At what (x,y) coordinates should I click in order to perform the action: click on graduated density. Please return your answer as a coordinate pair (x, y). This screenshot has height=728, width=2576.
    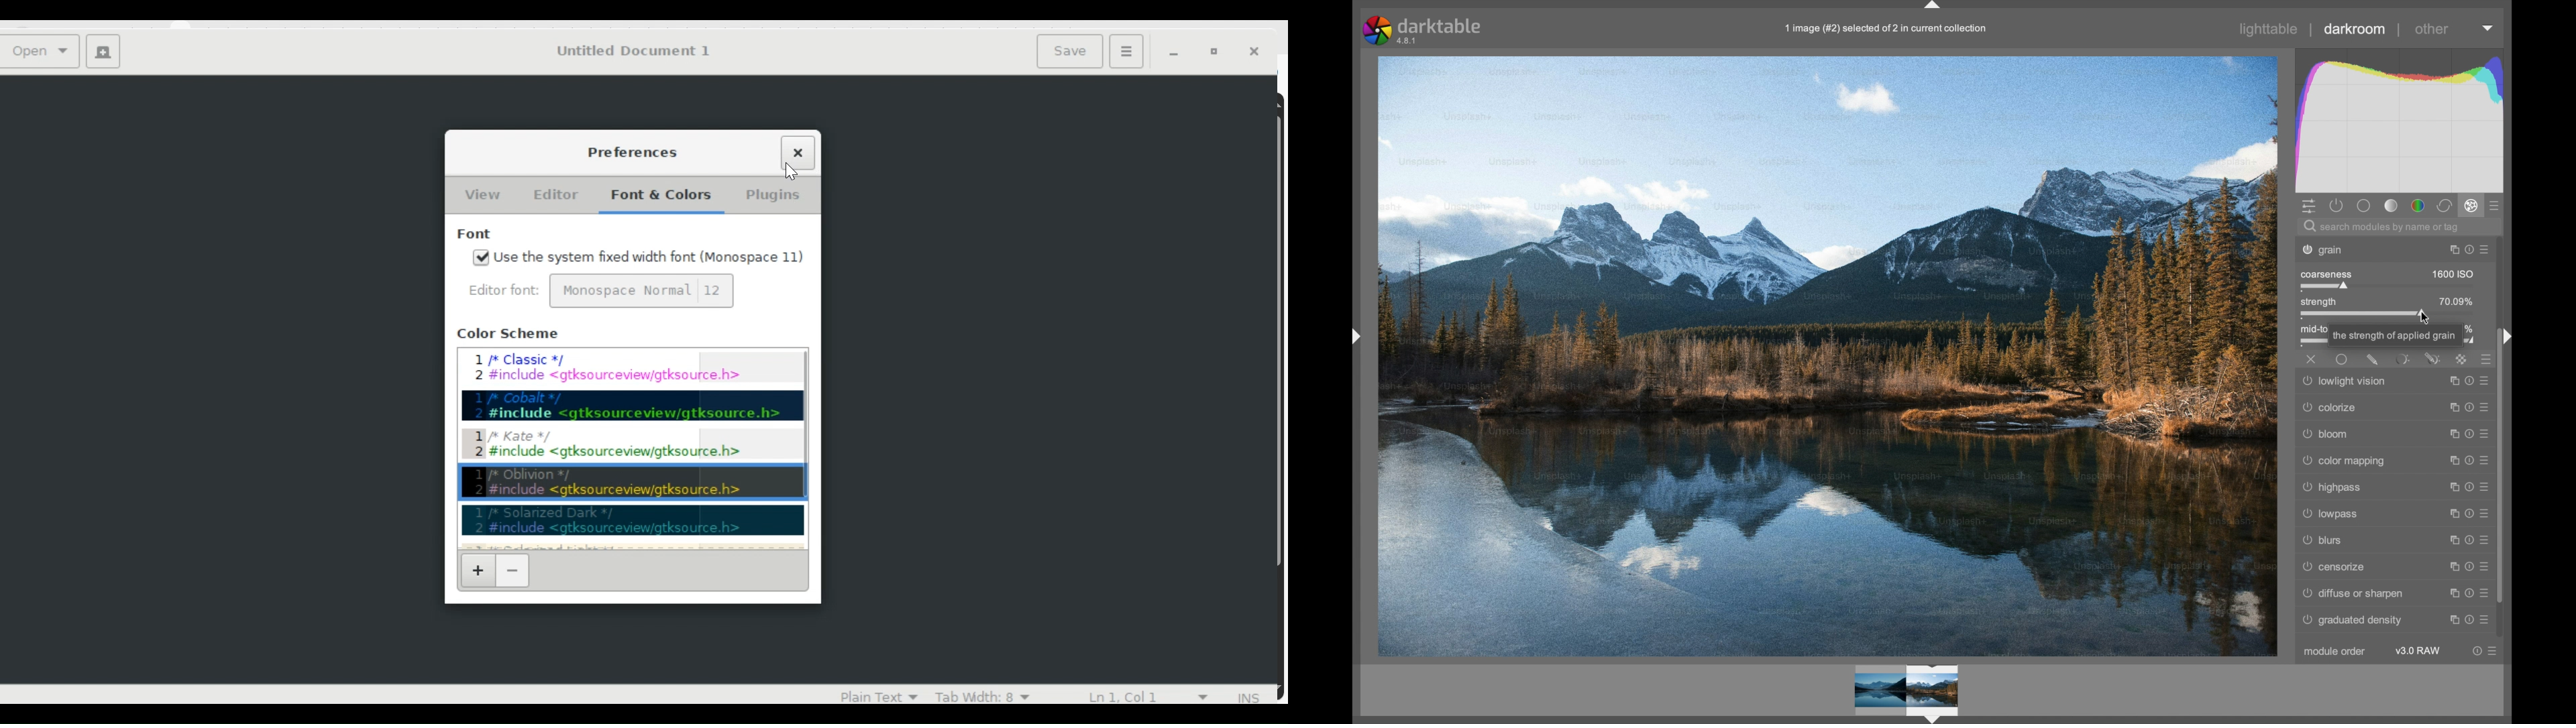
    Looking at the image, I should click on (2354, 621).